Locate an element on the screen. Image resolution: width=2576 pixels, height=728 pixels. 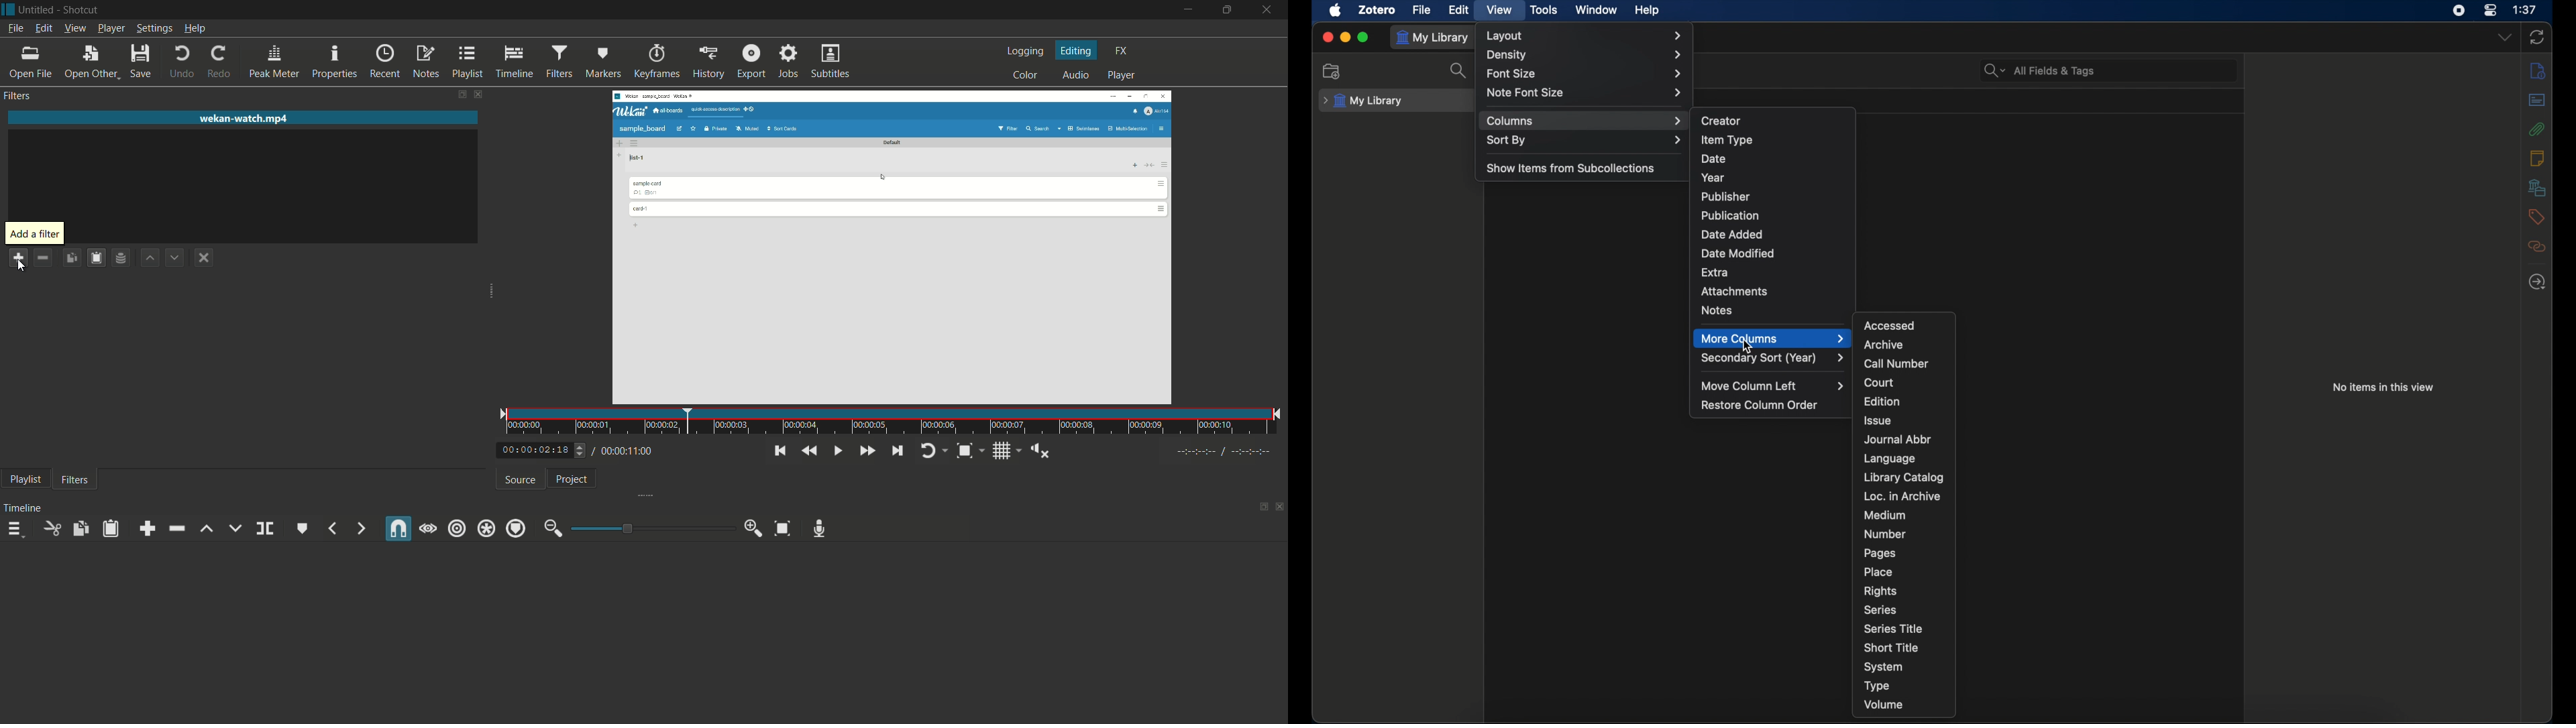
archive is located at coordinates (1883, 345).